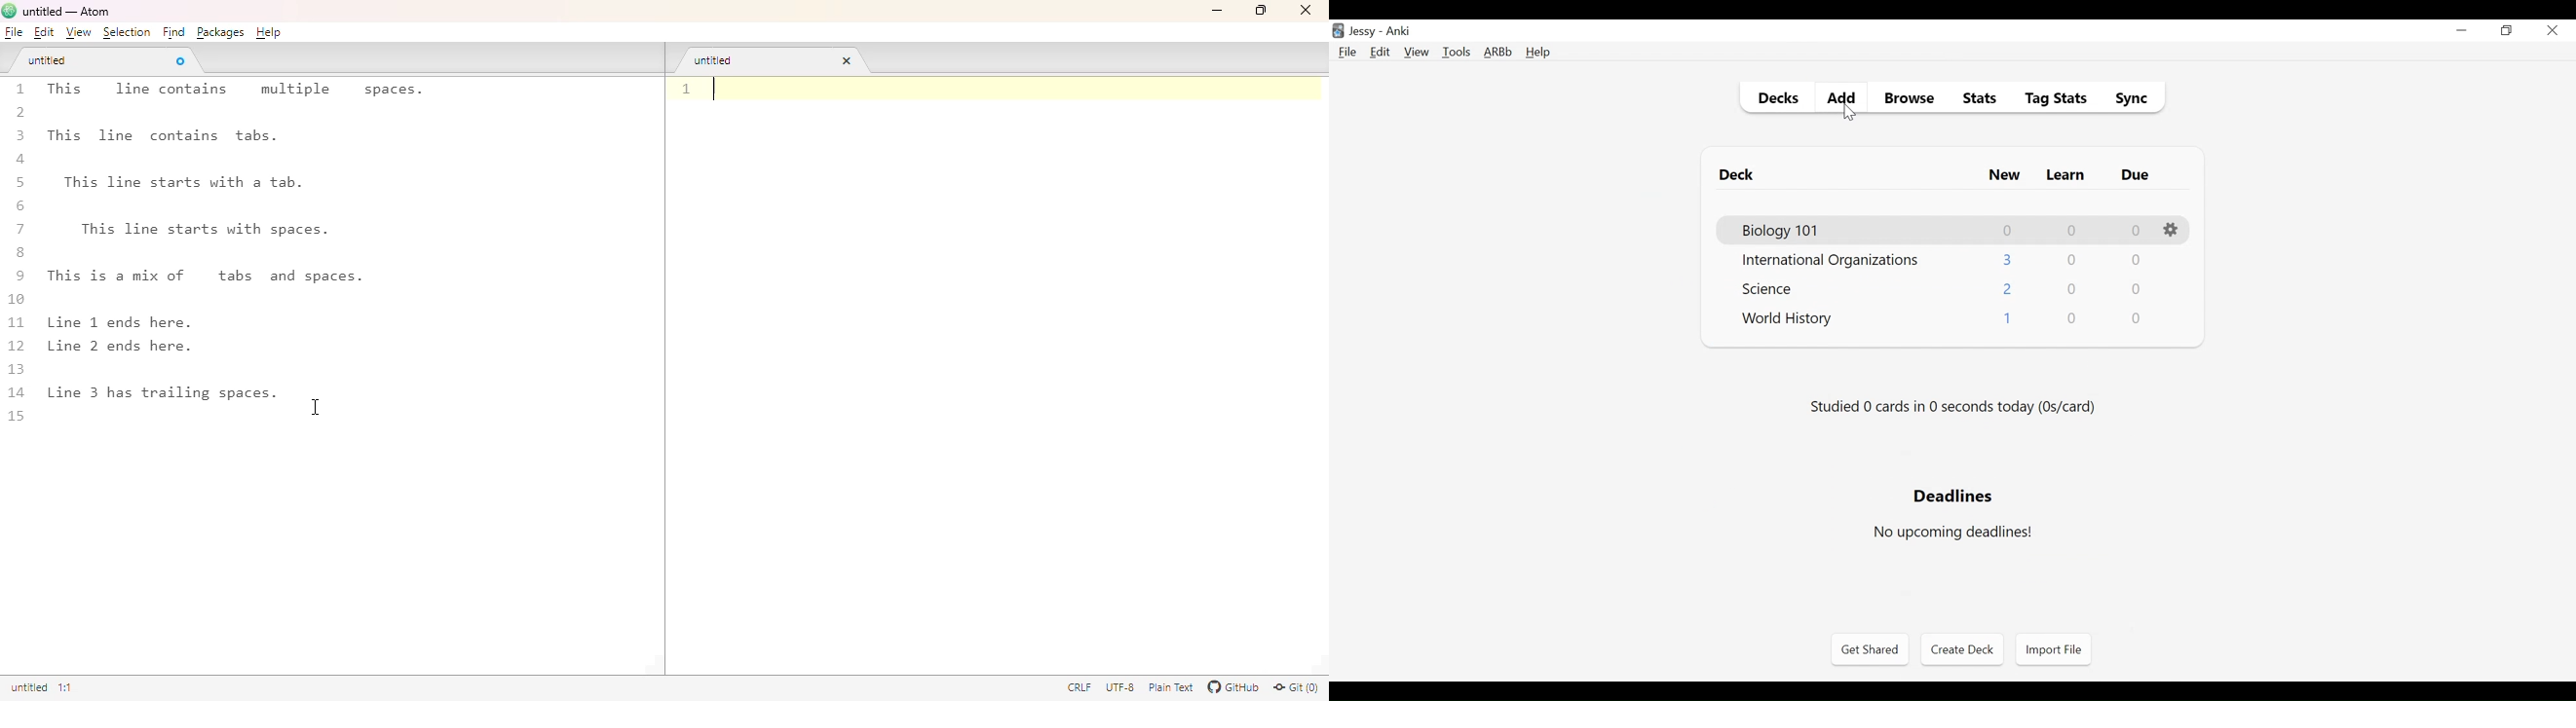  I want to click on close, so click(1306, 9).